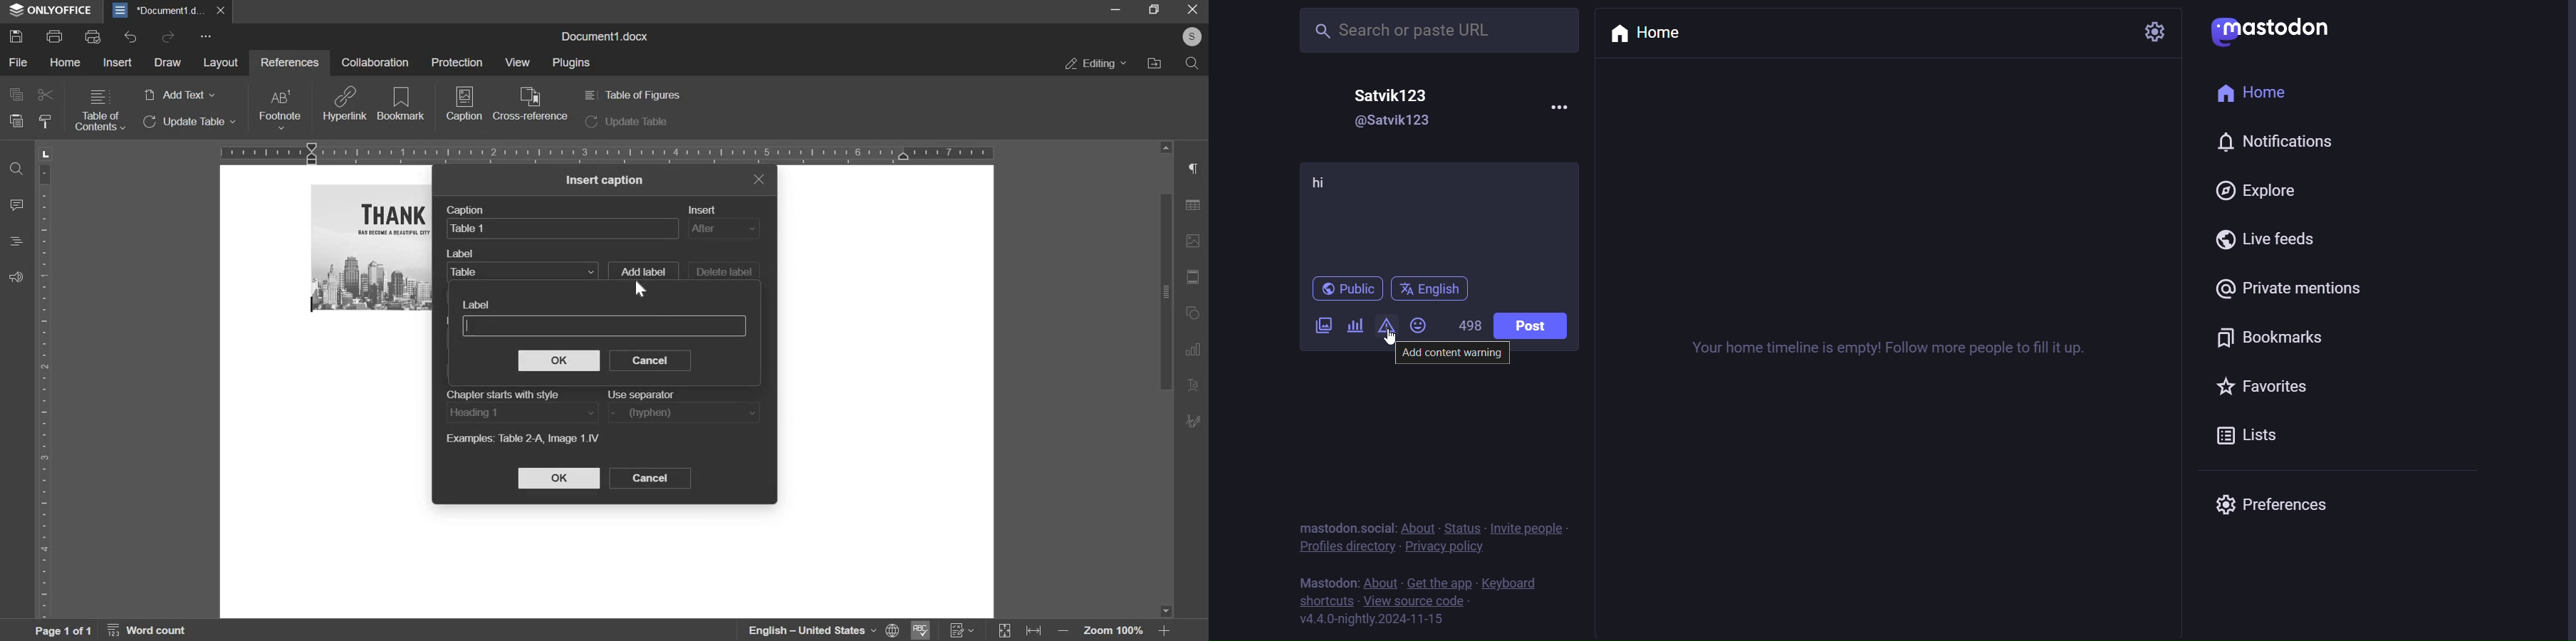  Describe the element at coordinates (522, 271) in the screenshot. I see `label` at that location.